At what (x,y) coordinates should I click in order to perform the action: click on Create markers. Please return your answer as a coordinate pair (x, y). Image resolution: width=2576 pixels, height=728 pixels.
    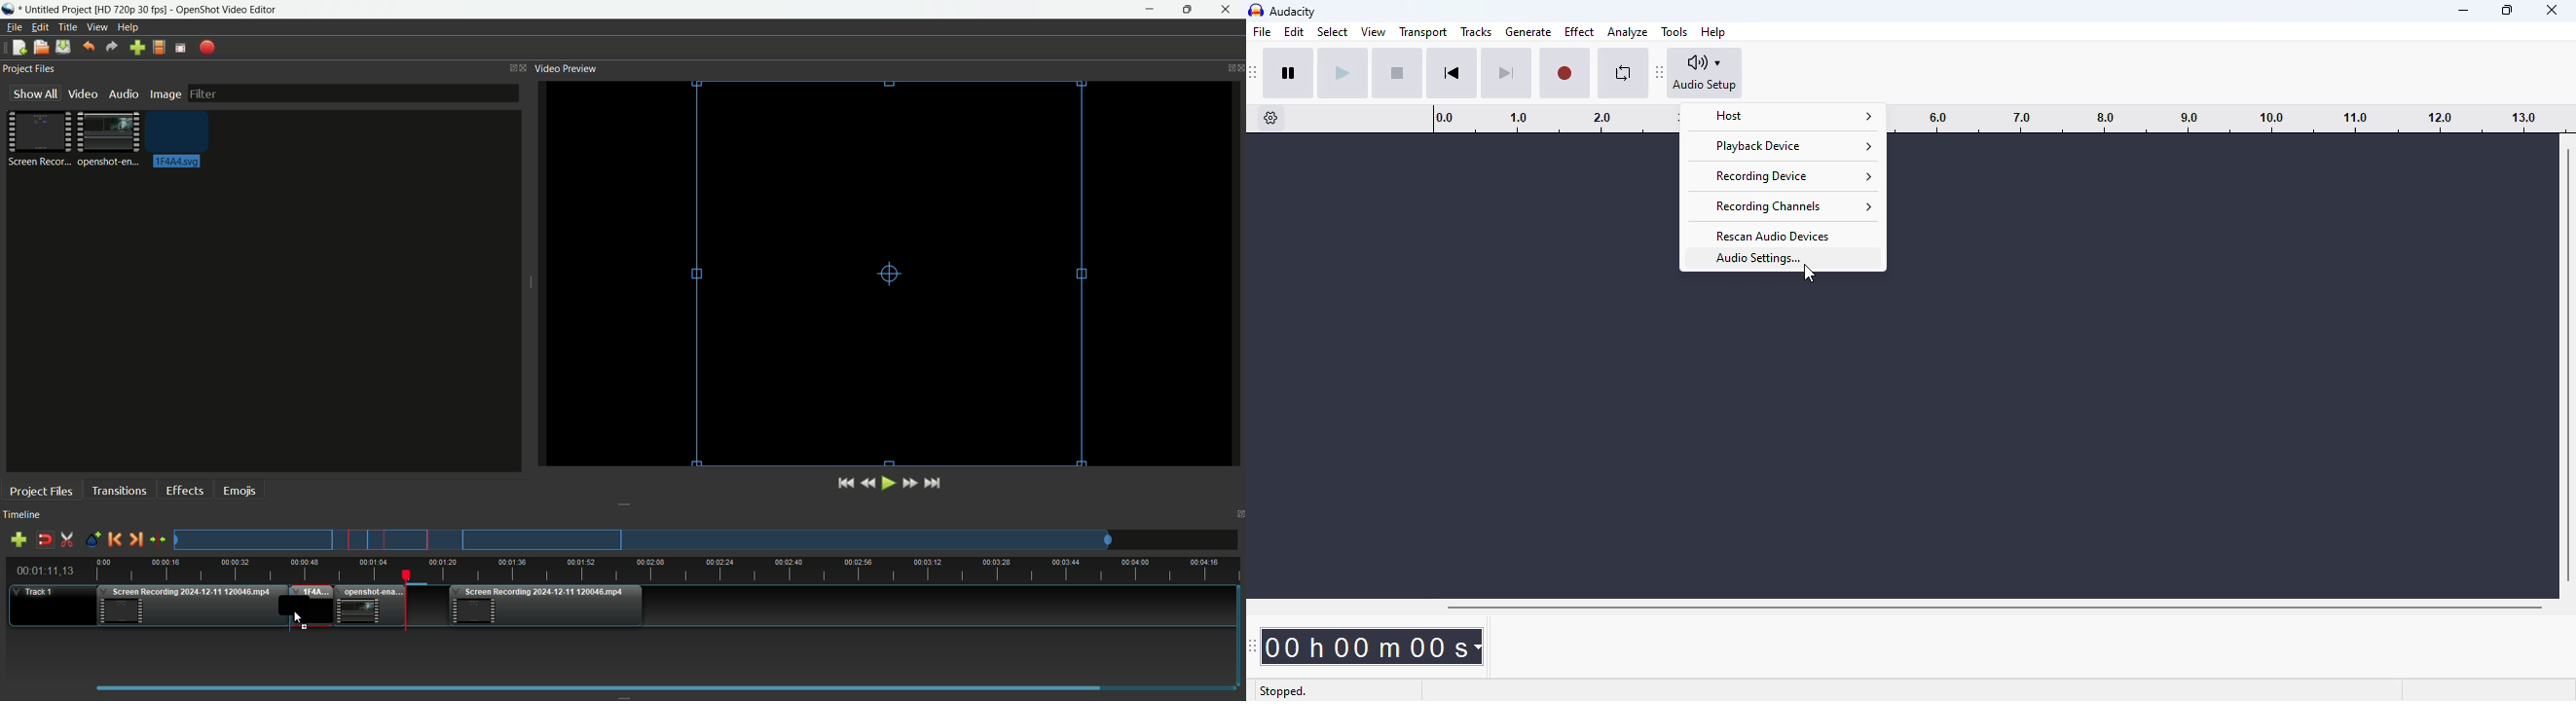
    Looking at the image, I should click on (89, 540).